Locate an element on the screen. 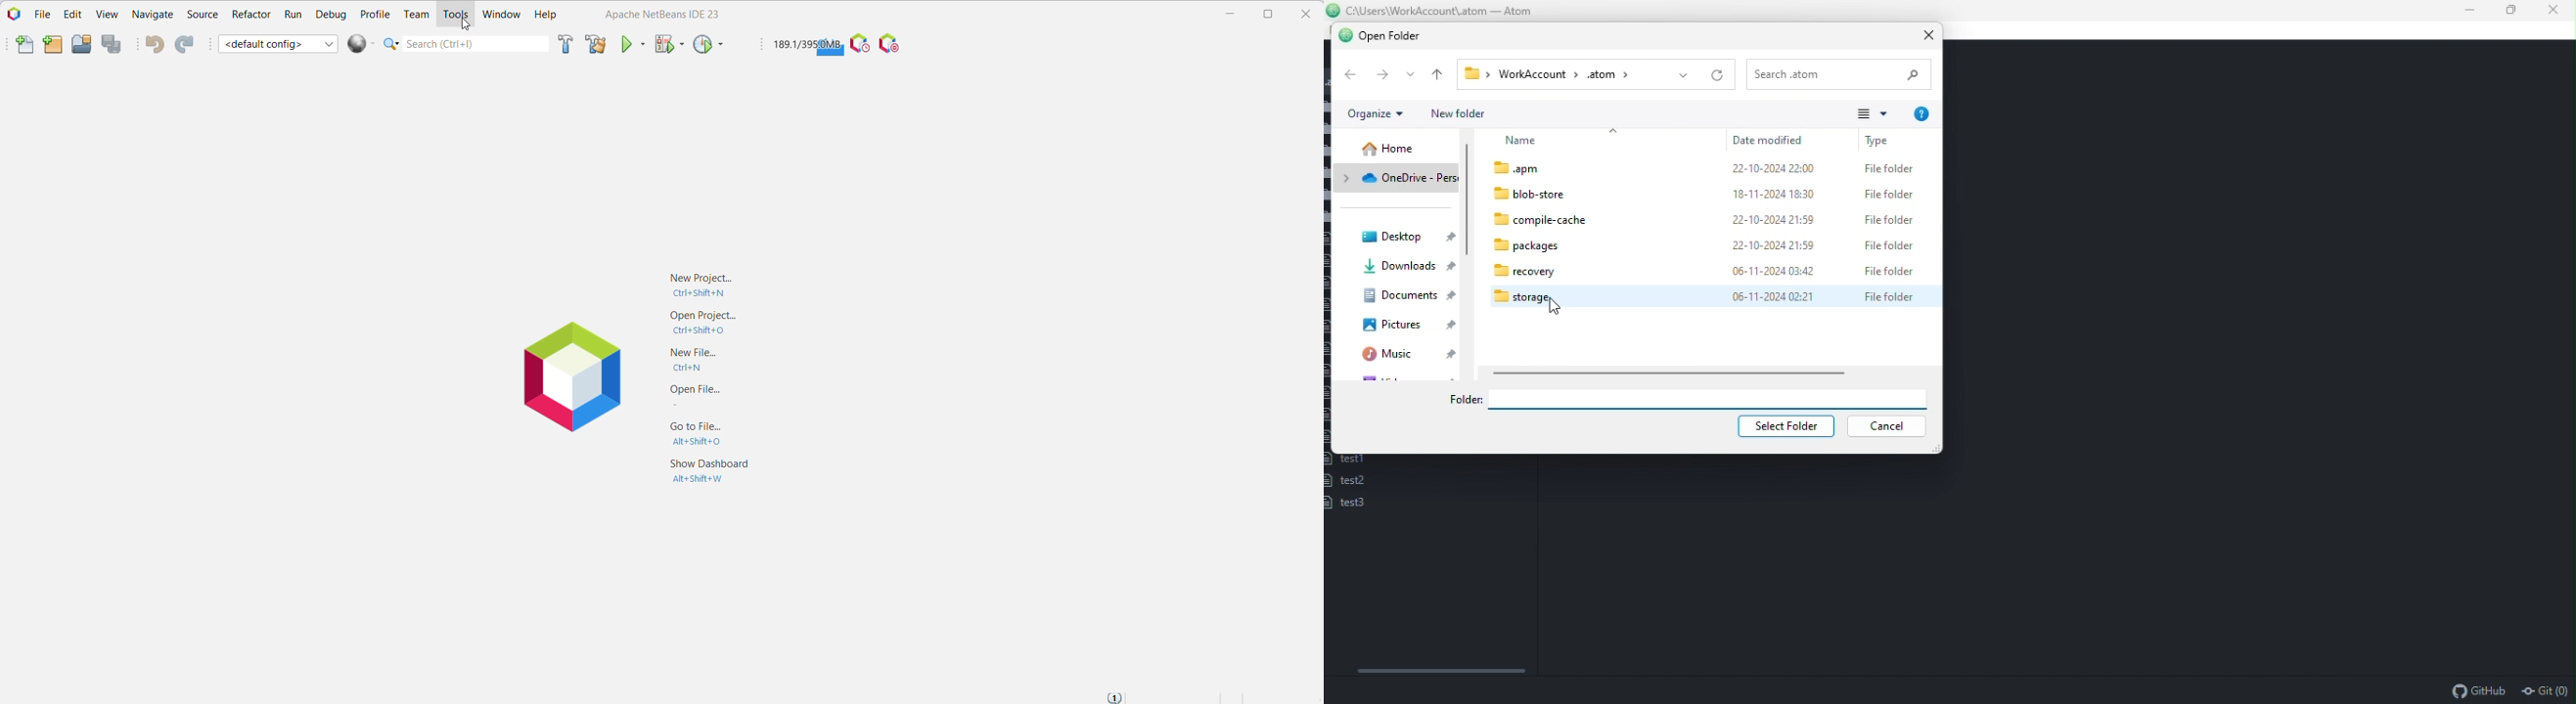 Image resolution: width=2576 pixels, height=728 pixels. Open Project is located at coordinates (698, 322).